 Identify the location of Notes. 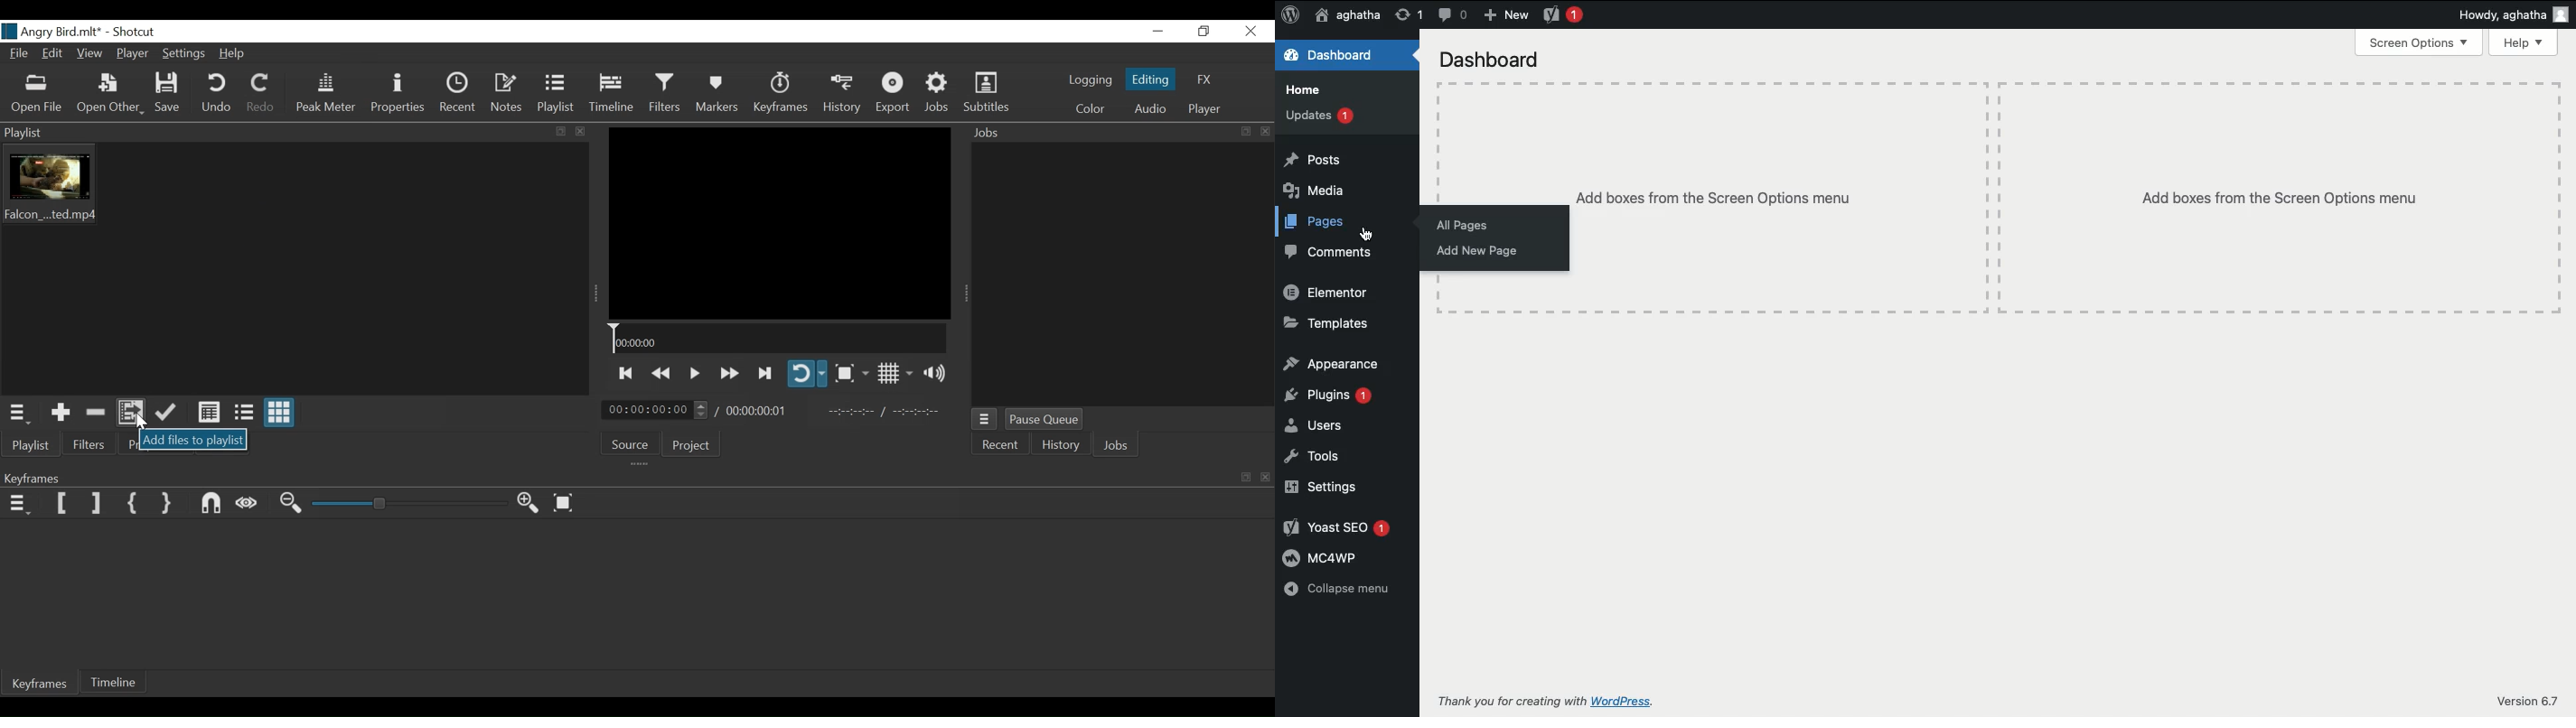
(221, 445).